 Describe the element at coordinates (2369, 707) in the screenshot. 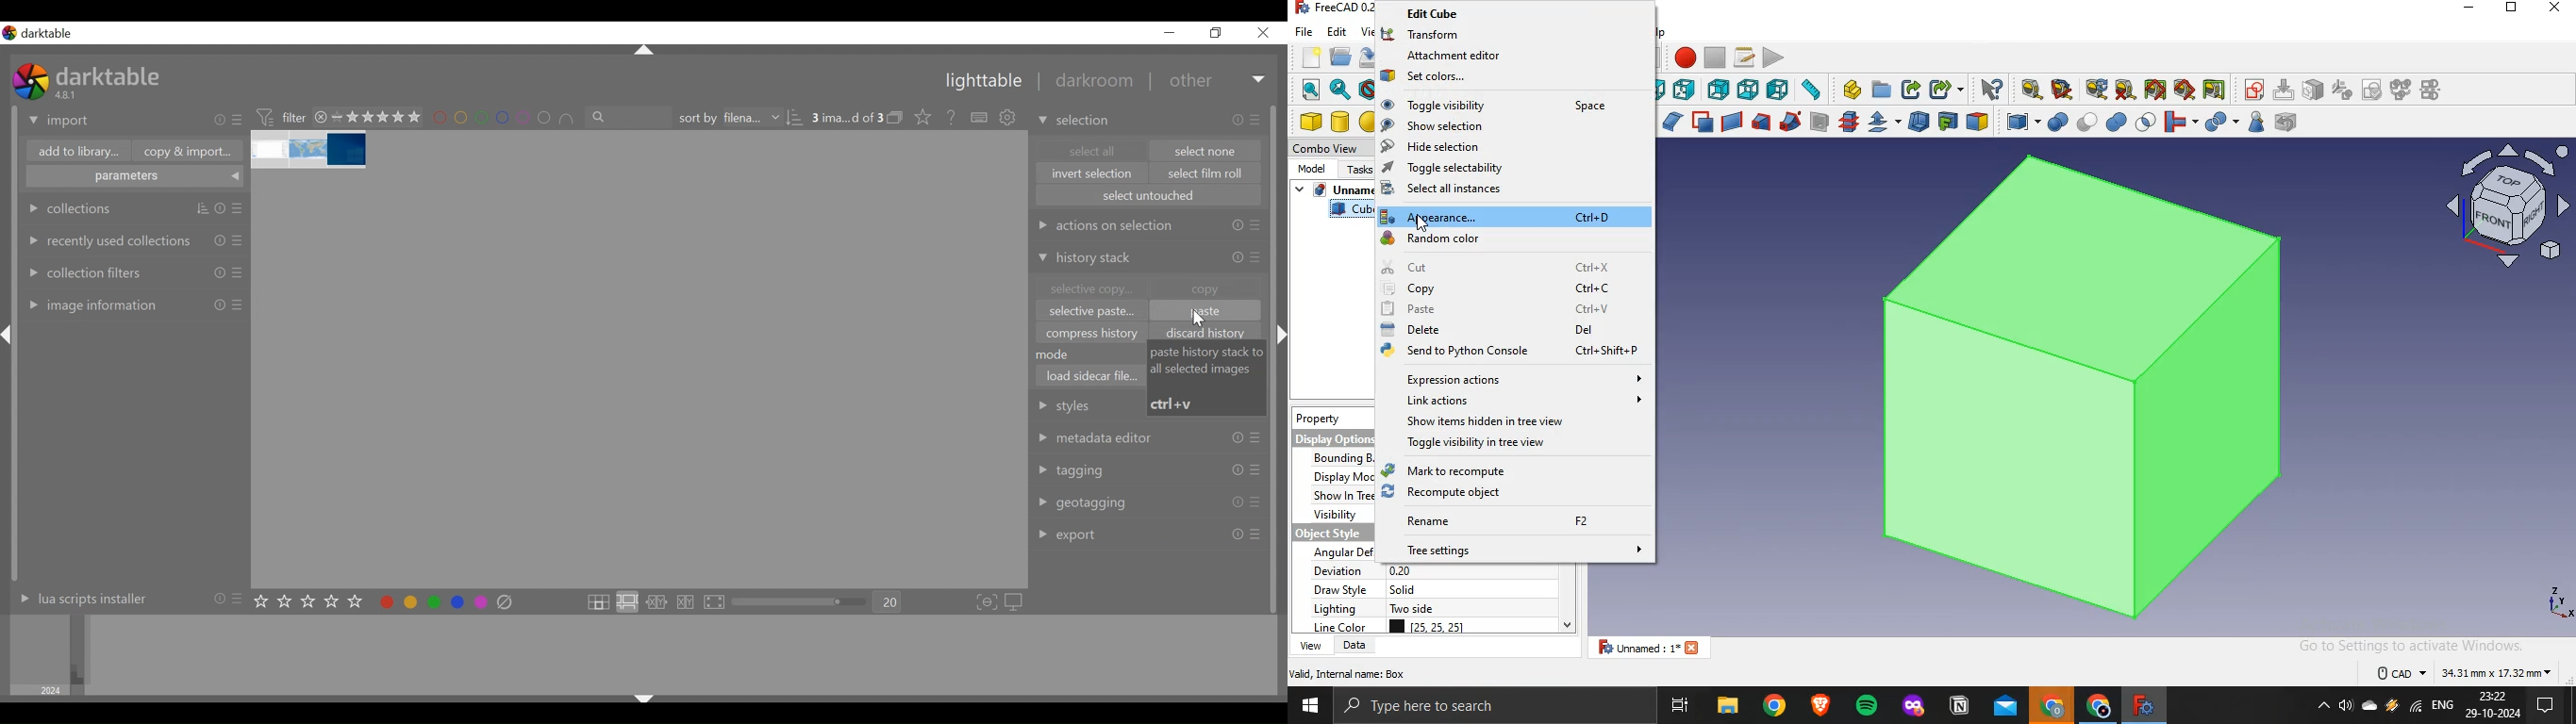

I see `onedrive` at that location.